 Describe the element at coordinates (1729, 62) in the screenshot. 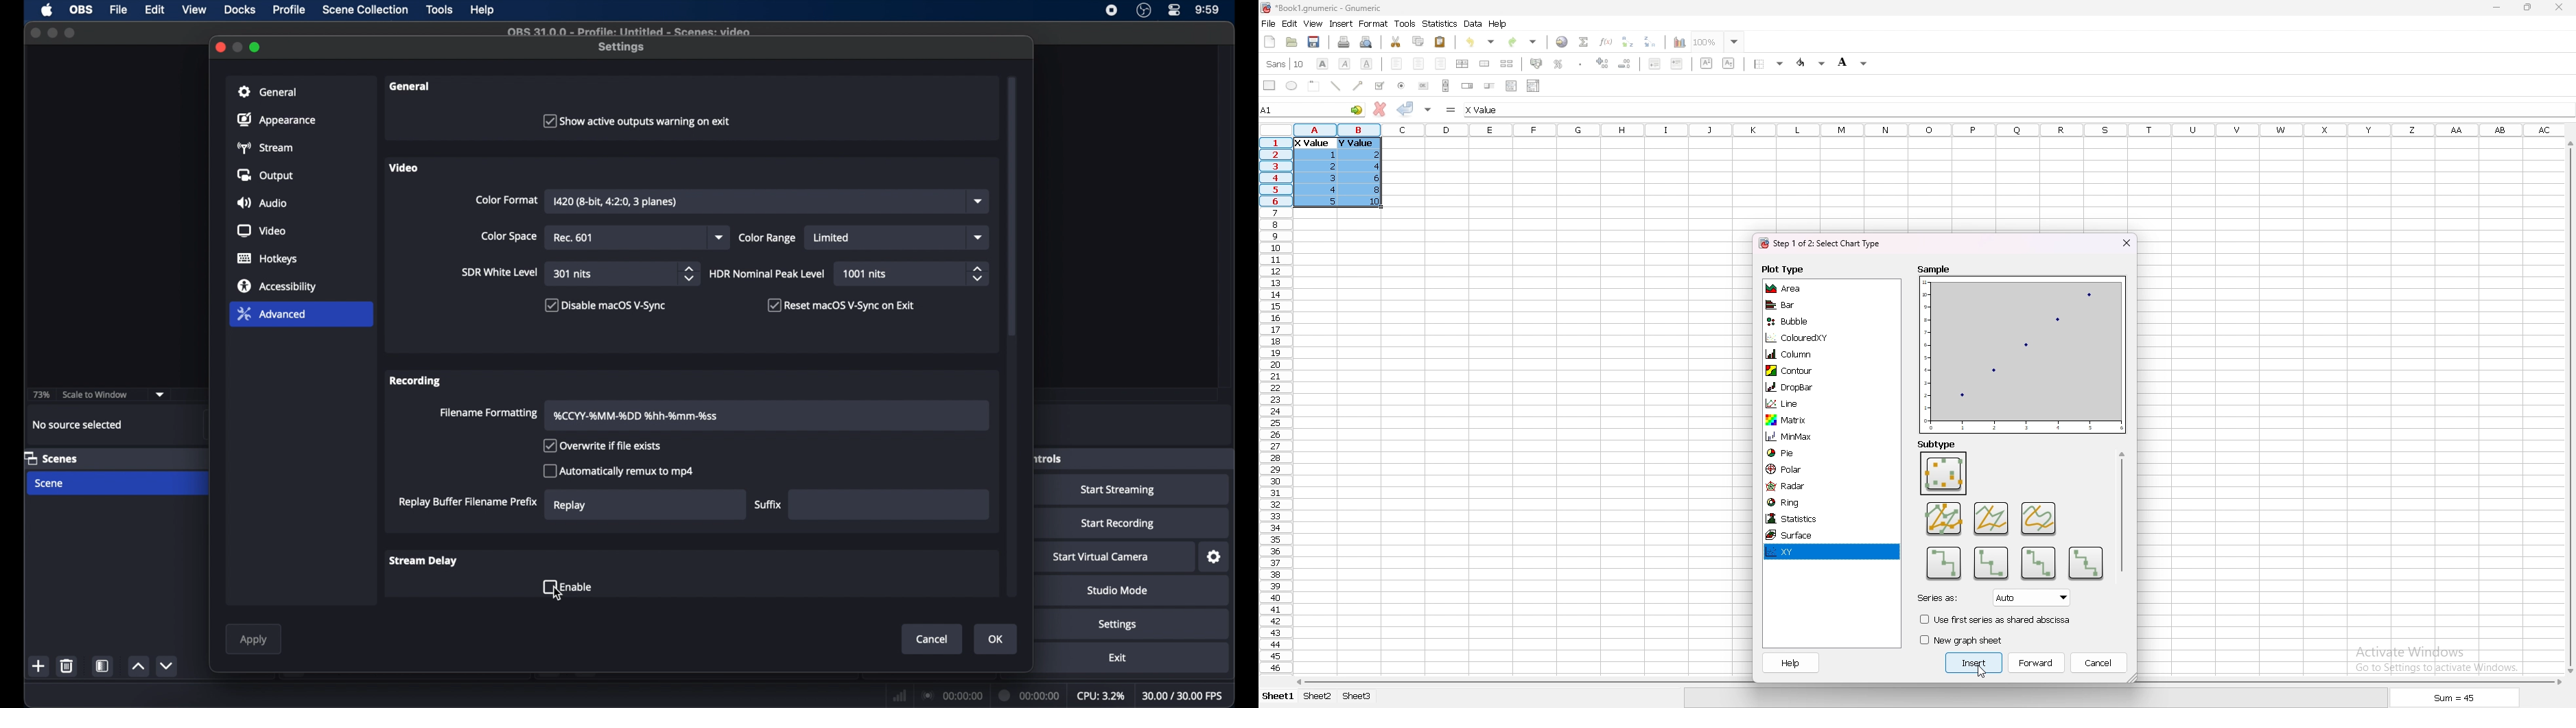

I see `subscript` at that location.